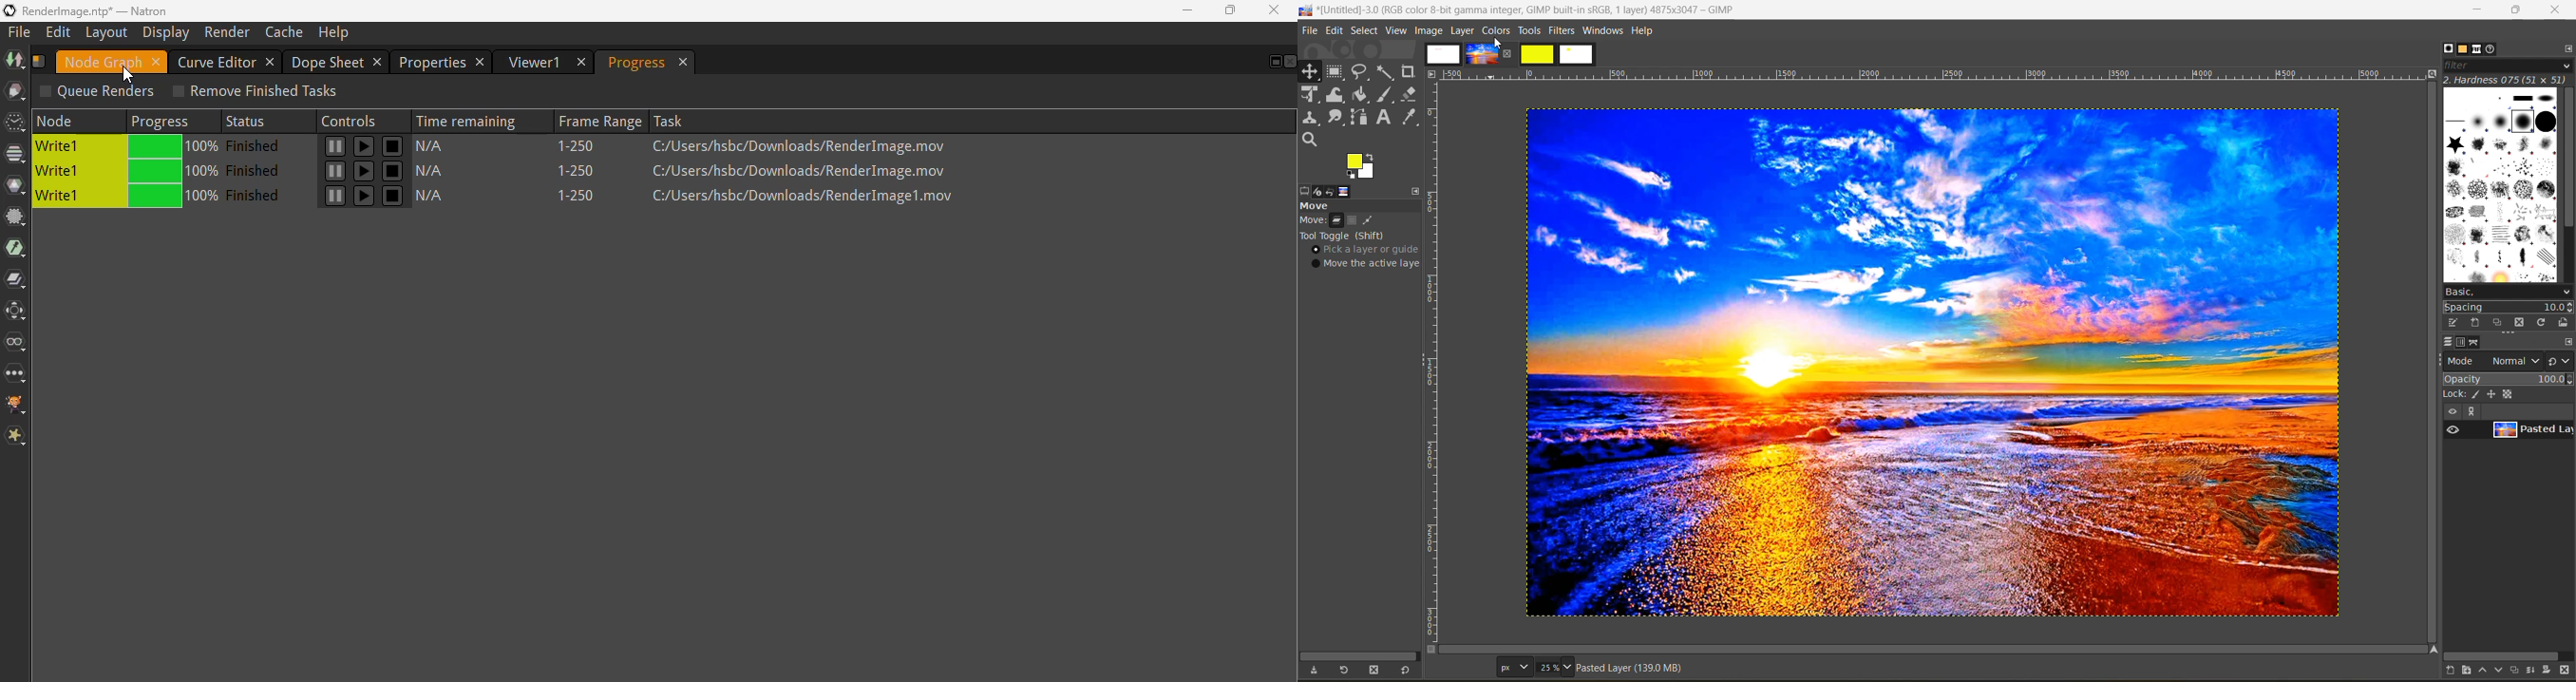  I want to click on lock pixels, position and size, alpha, so click(2508, 394).